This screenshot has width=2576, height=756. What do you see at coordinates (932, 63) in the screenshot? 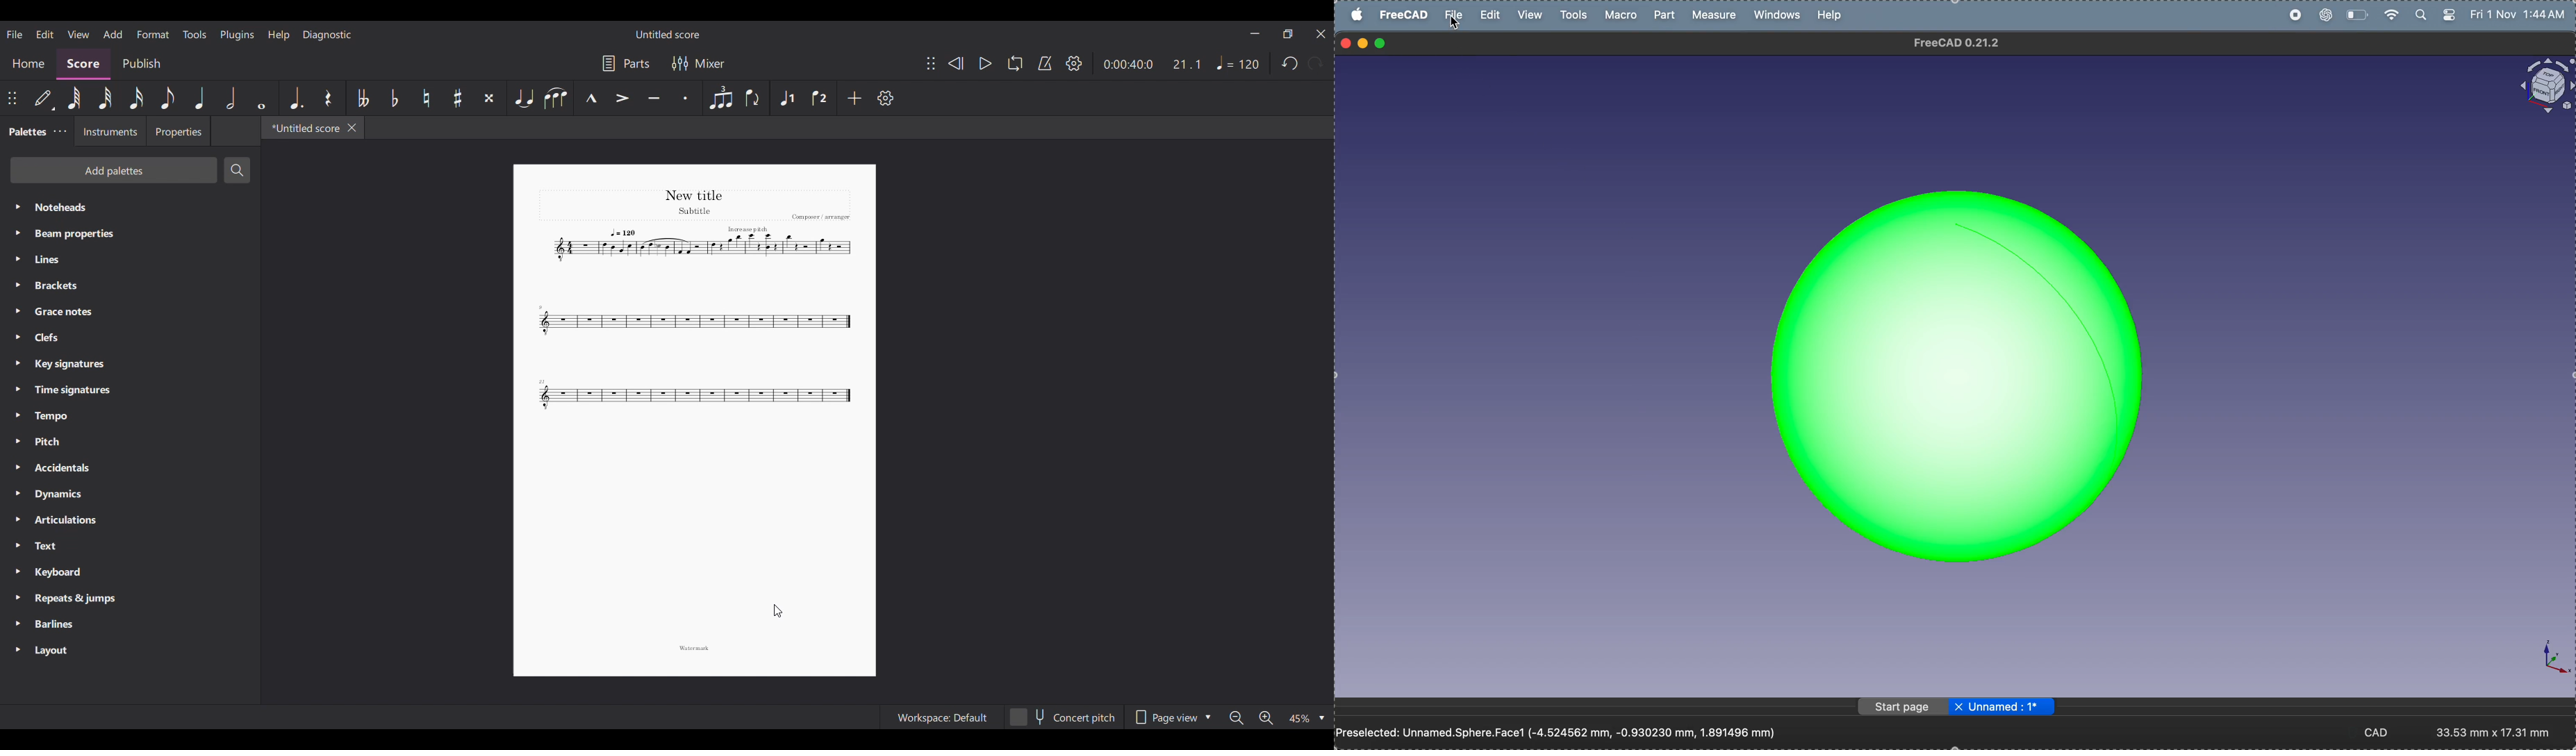
I see `Change position` at bounding box center [932, 63].